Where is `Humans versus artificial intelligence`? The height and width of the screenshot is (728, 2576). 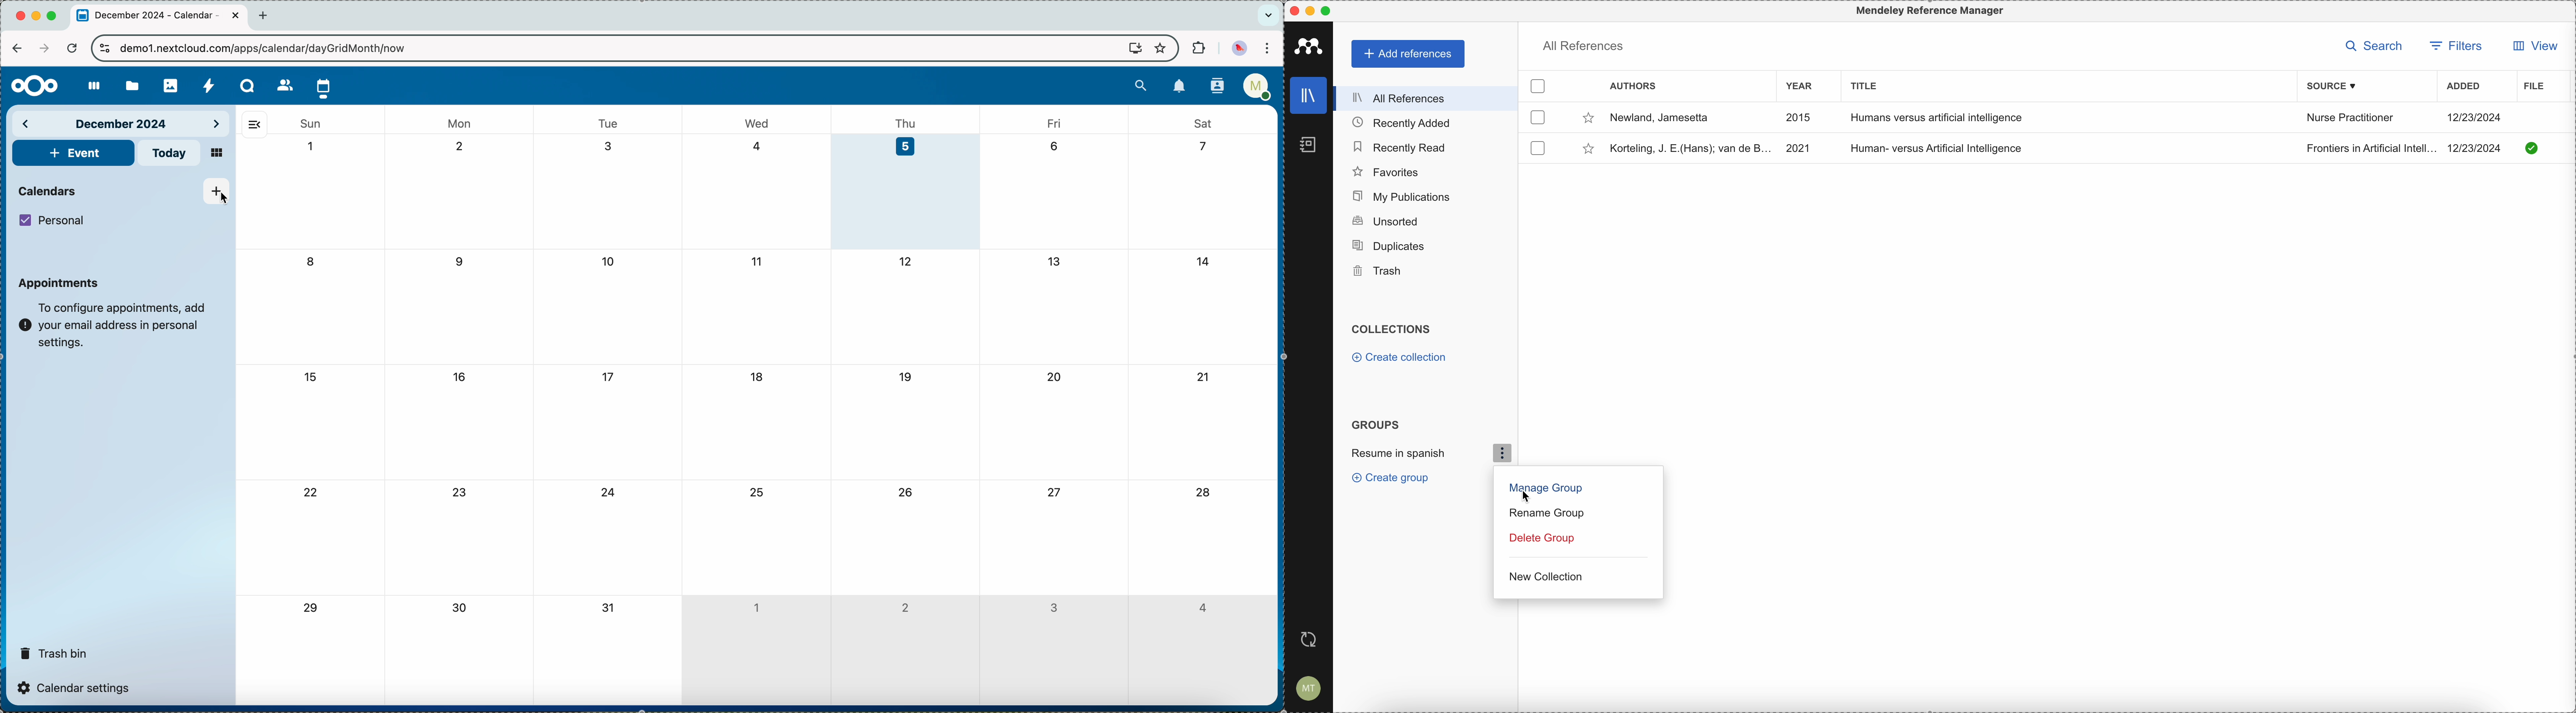 Humans versus artificial intelligence is located at coordinates (1935, 117).